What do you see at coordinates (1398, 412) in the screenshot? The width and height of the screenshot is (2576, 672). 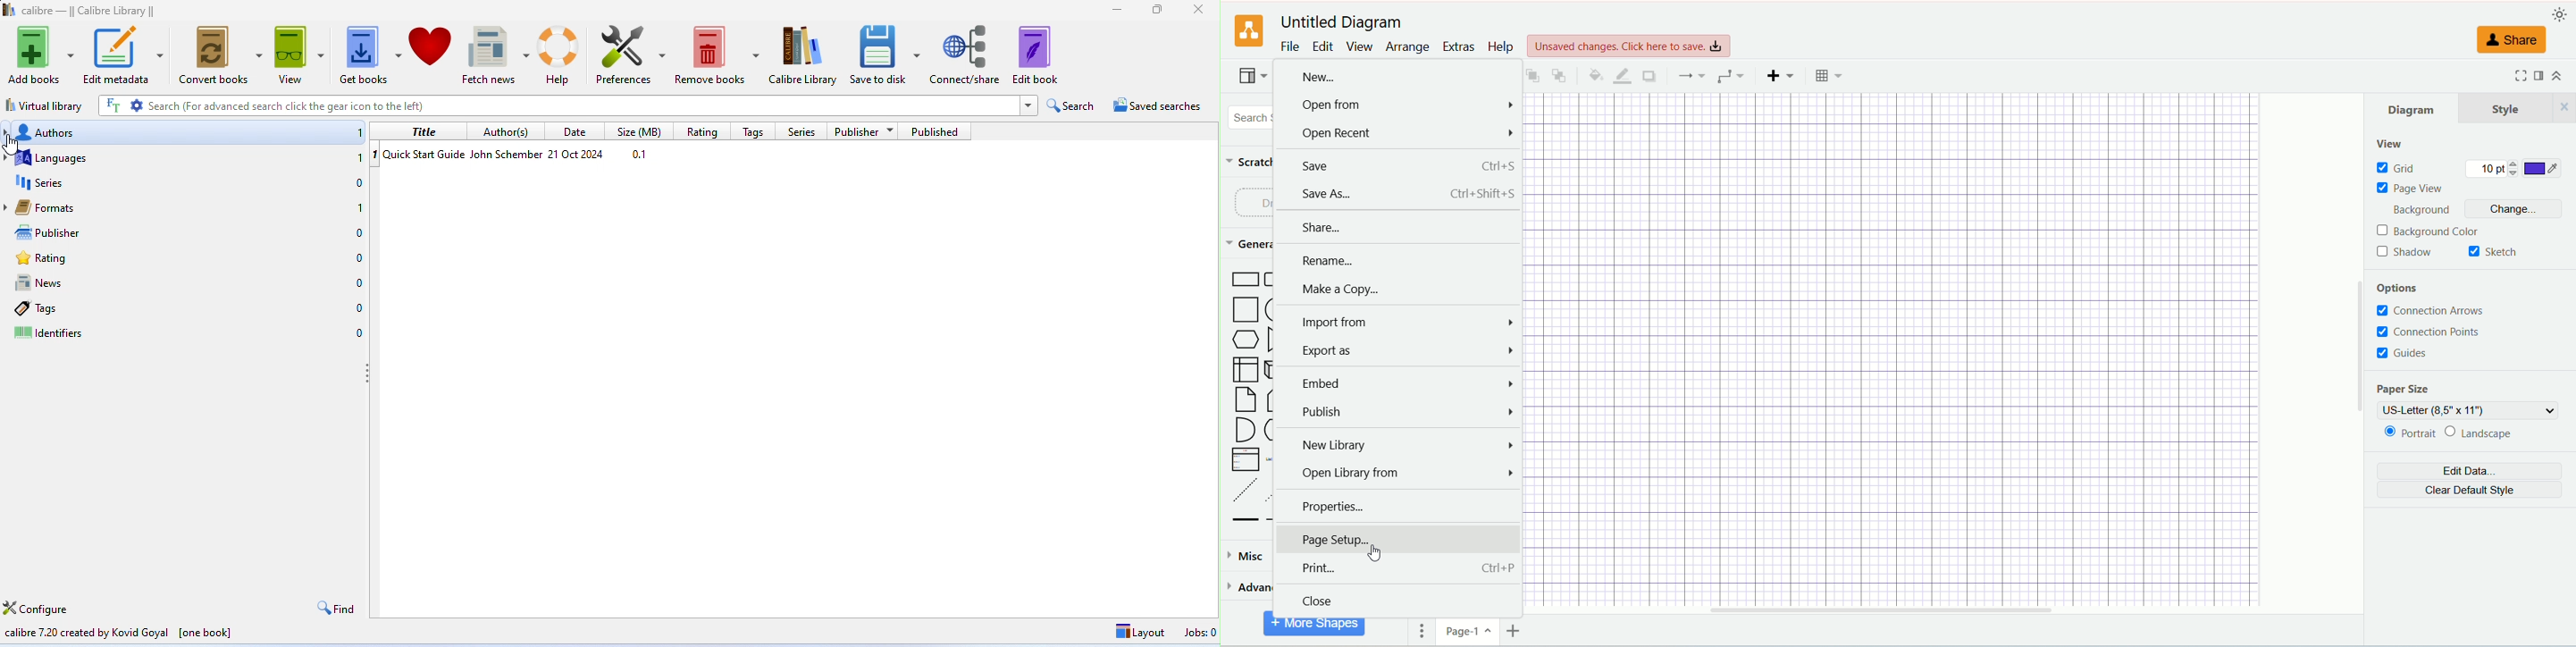 I see `publish` at bounding box center [1398, 412].